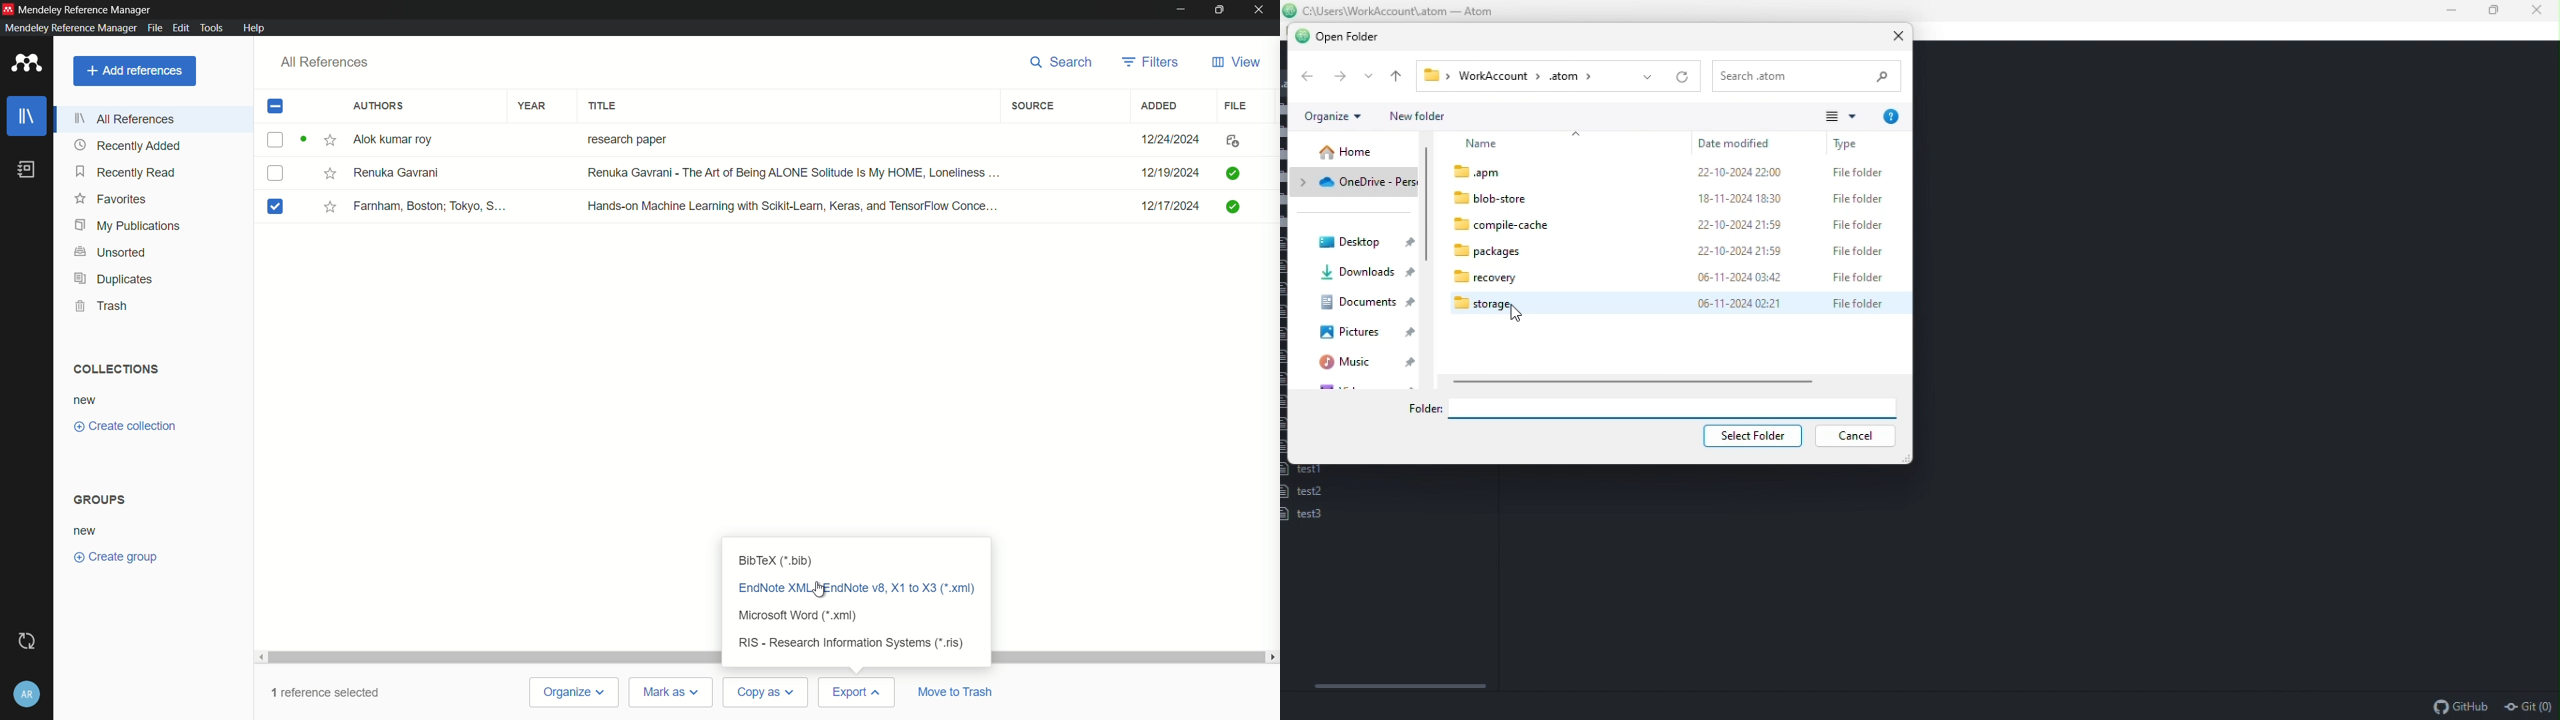  What do you see at coordinates (275, 207) in the screenshot?
I see `checked checkbox` at bounding box center [275, 207].